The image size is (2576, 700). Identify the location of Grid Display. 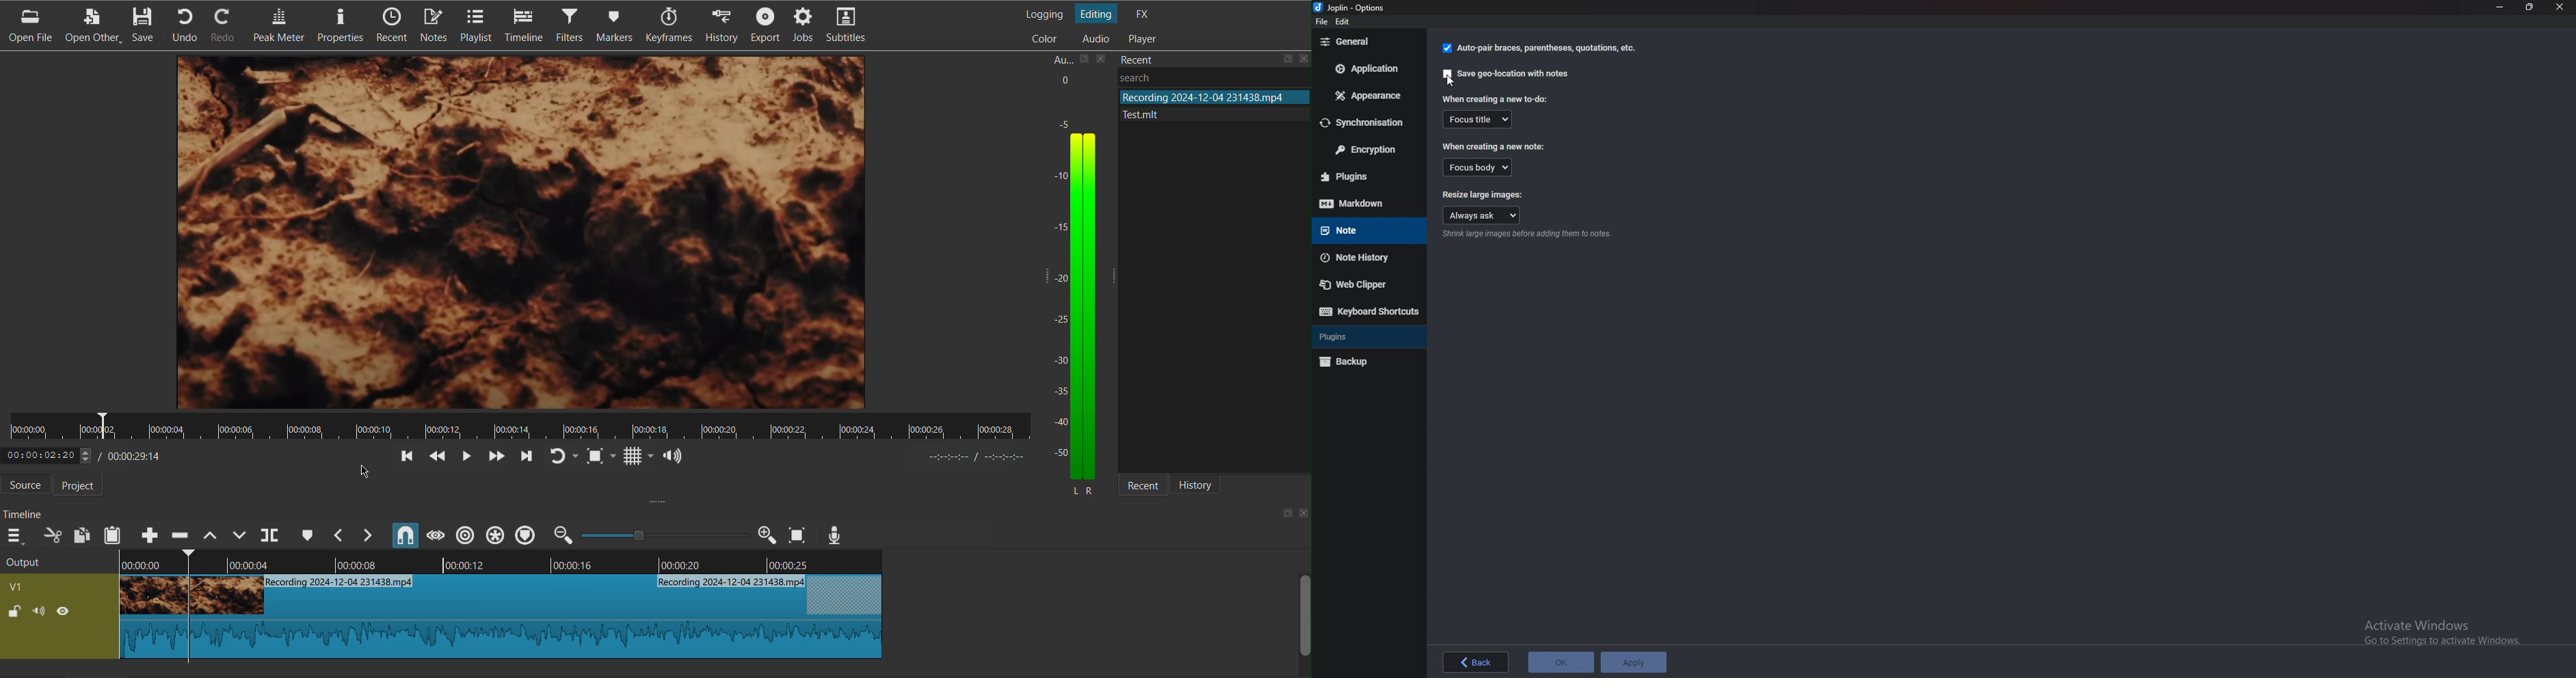
(639, 457).